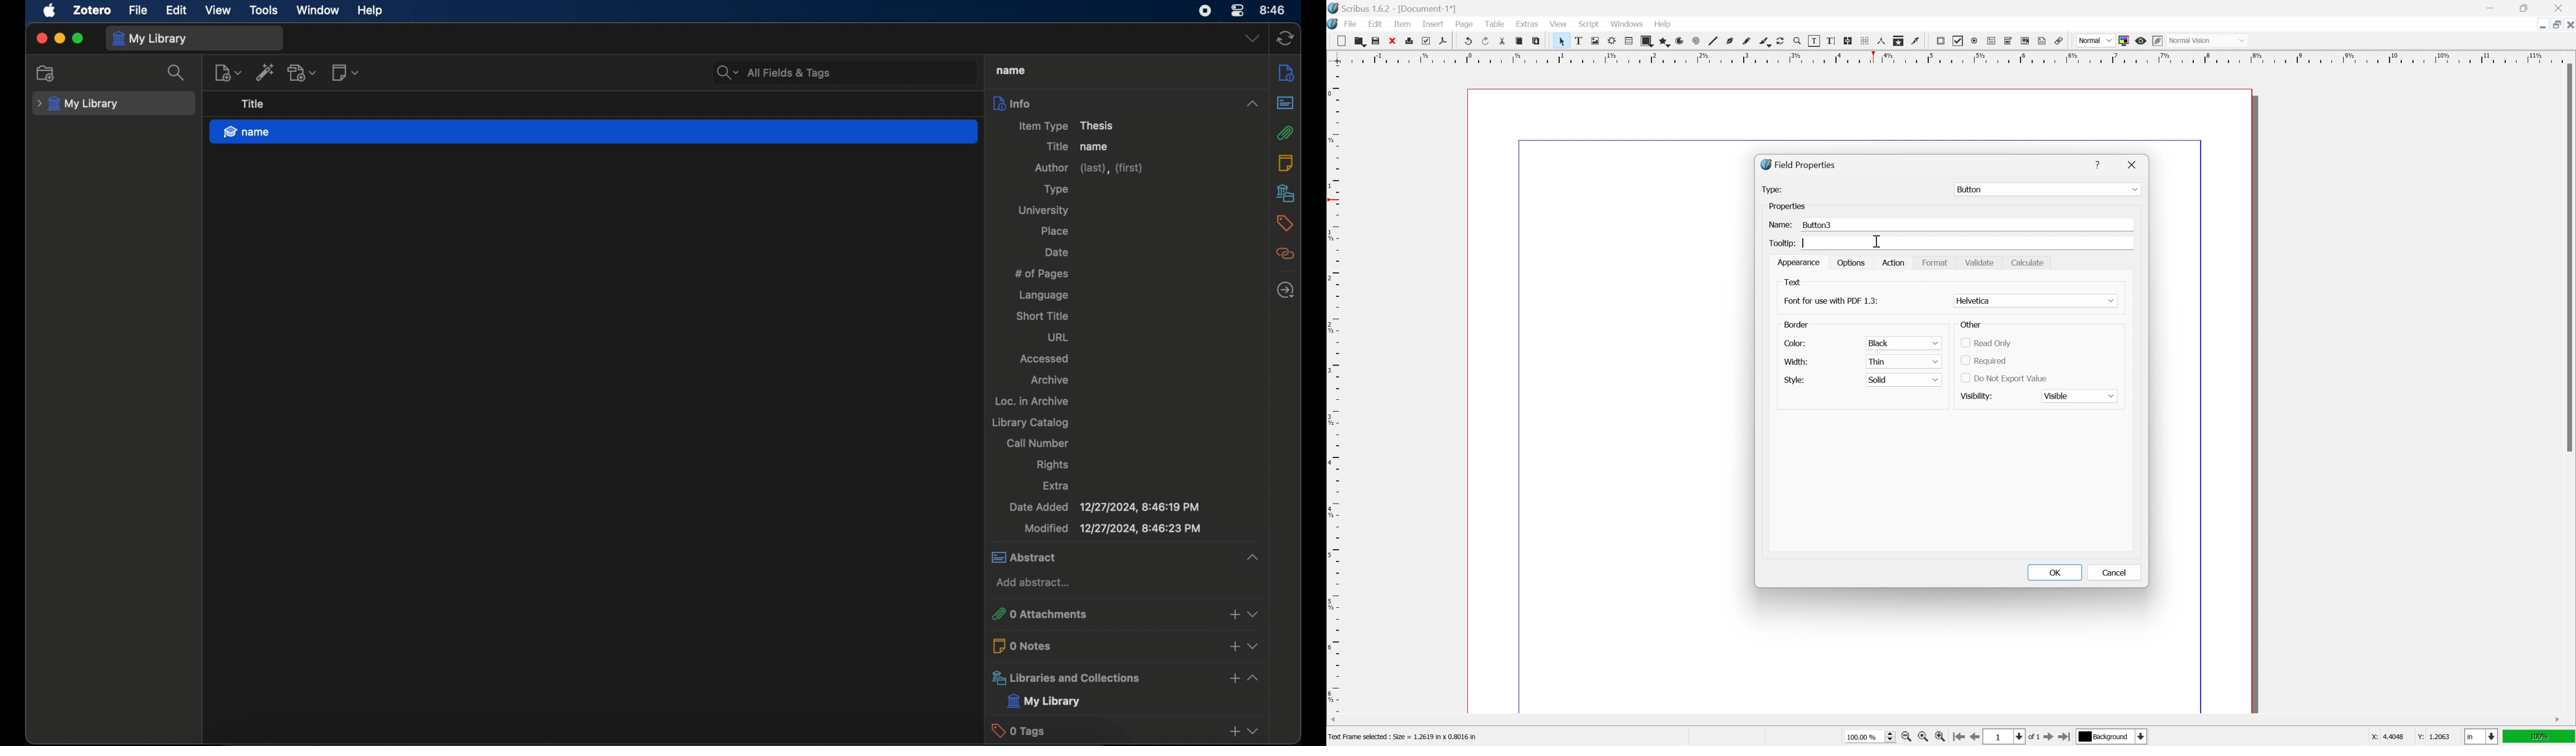 Image resolution: width=2576 pixels, height=756 pixels. What do you see at coordinates (2158, 41) in the screenshot?
I see `Edit in preview mode` at bounding box center [2158, 41].